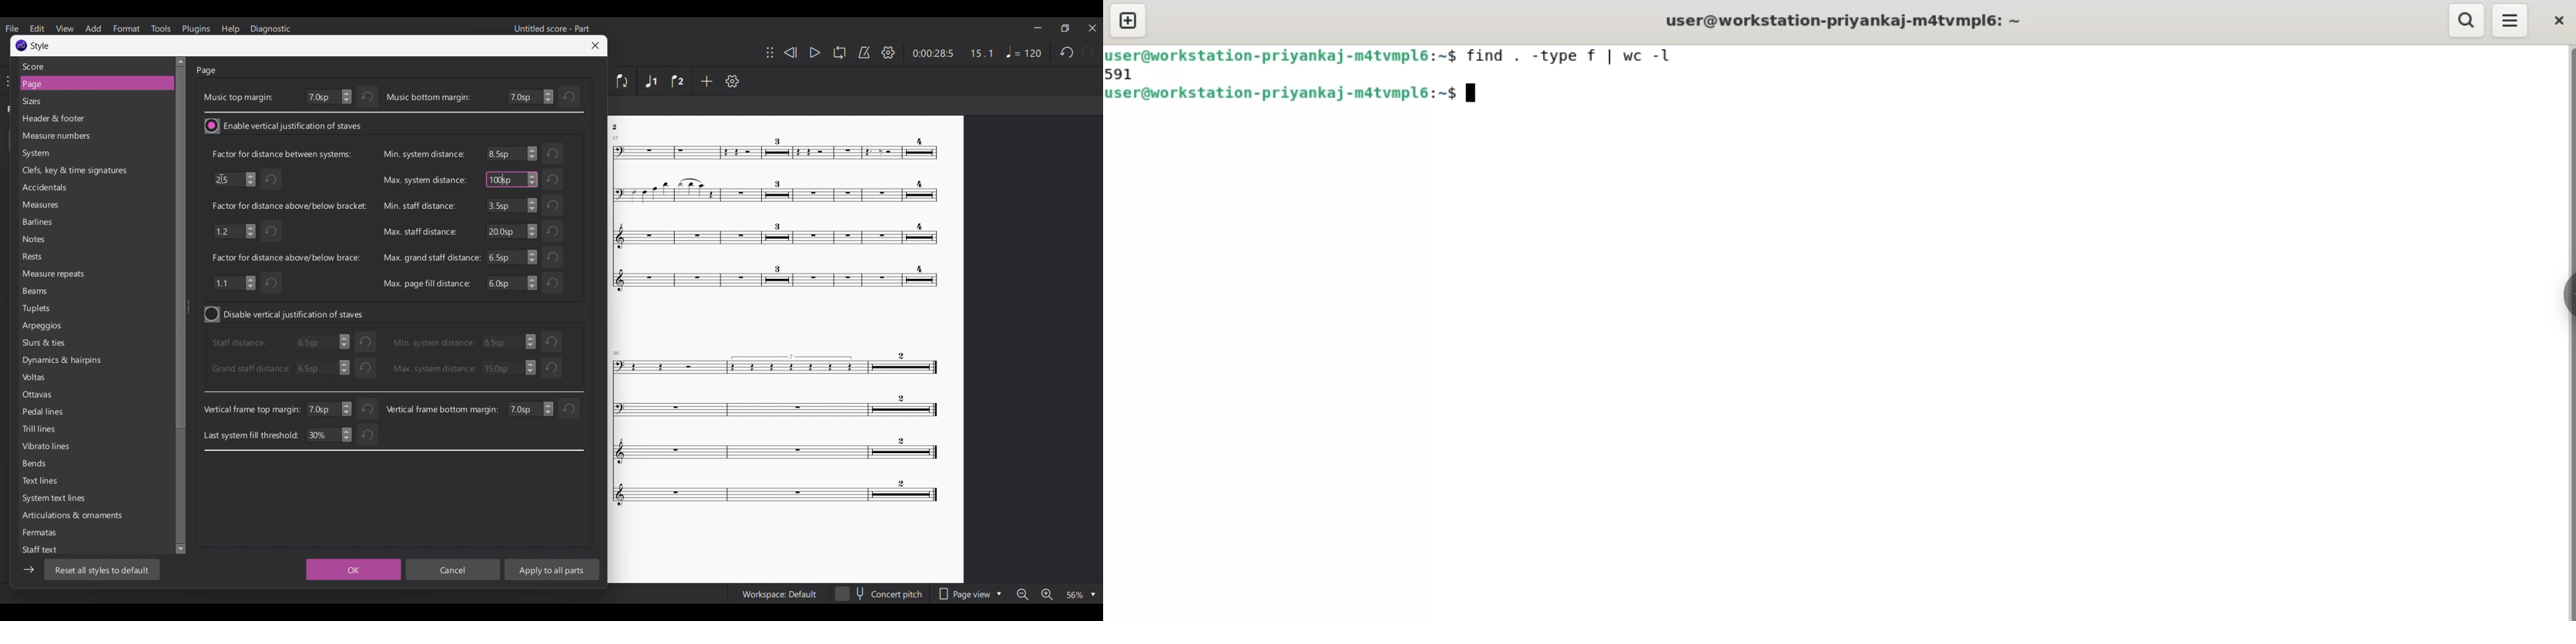  I want to click on Undo, so click(366, 367).